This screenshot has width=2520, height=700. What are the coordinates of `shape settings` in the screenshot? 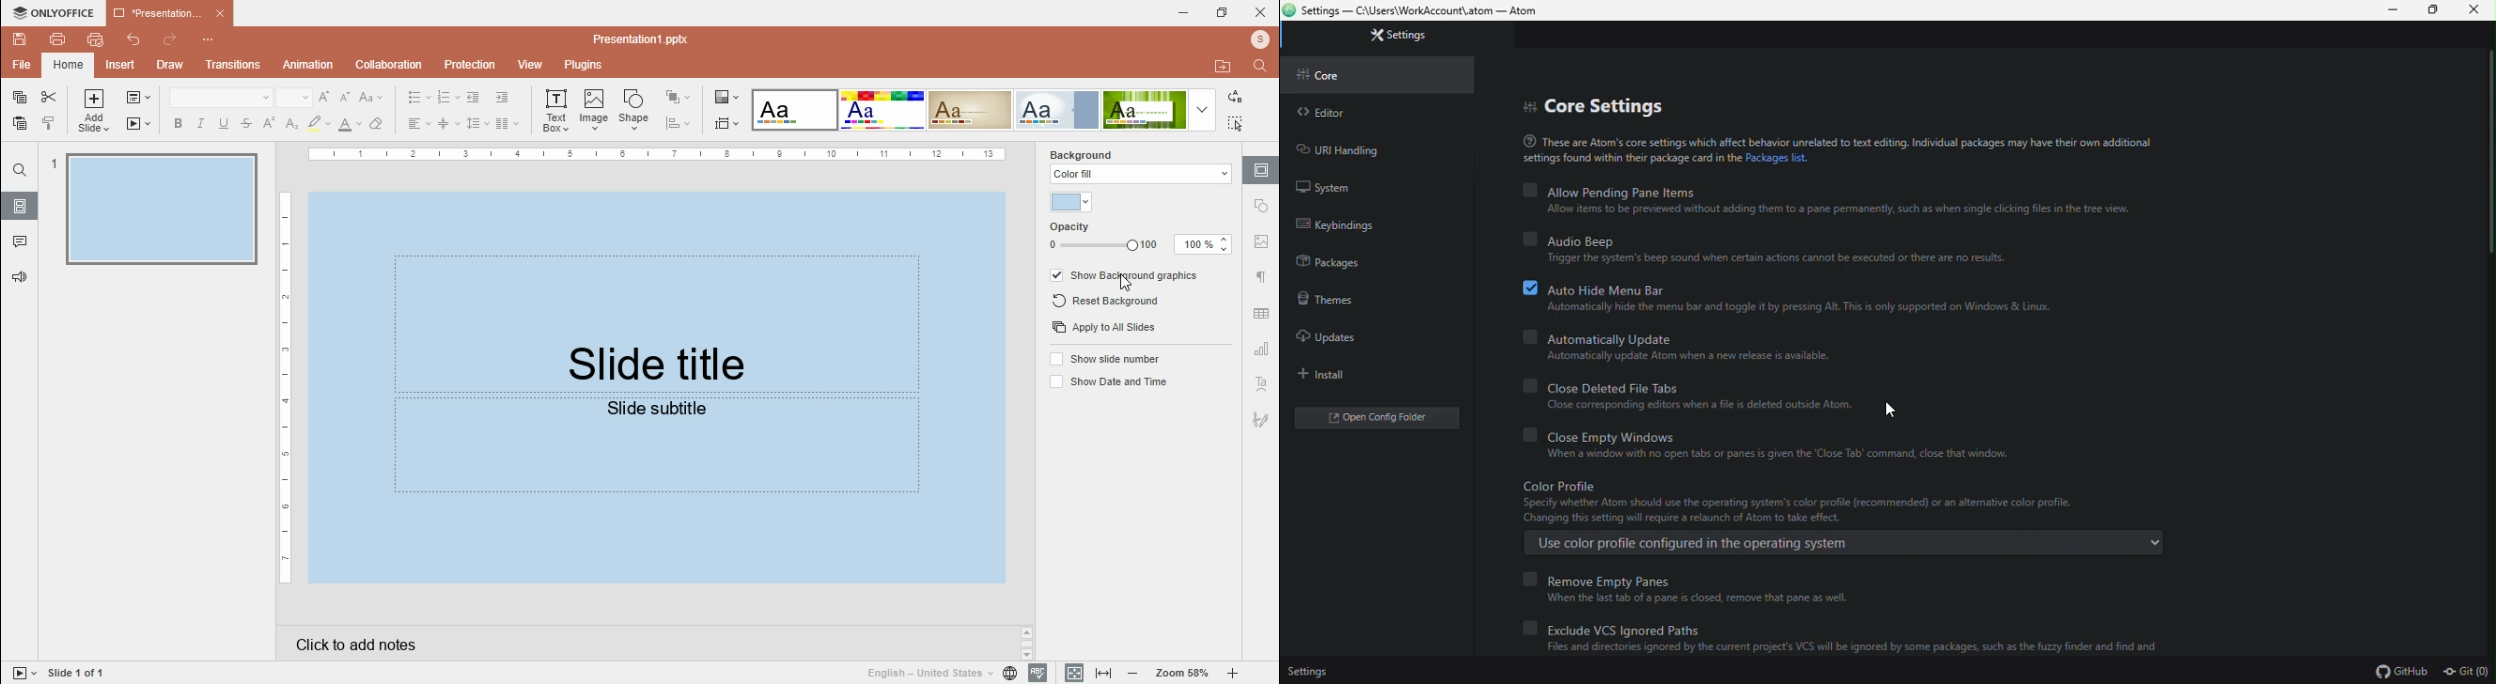 It's located at (1263, 206).